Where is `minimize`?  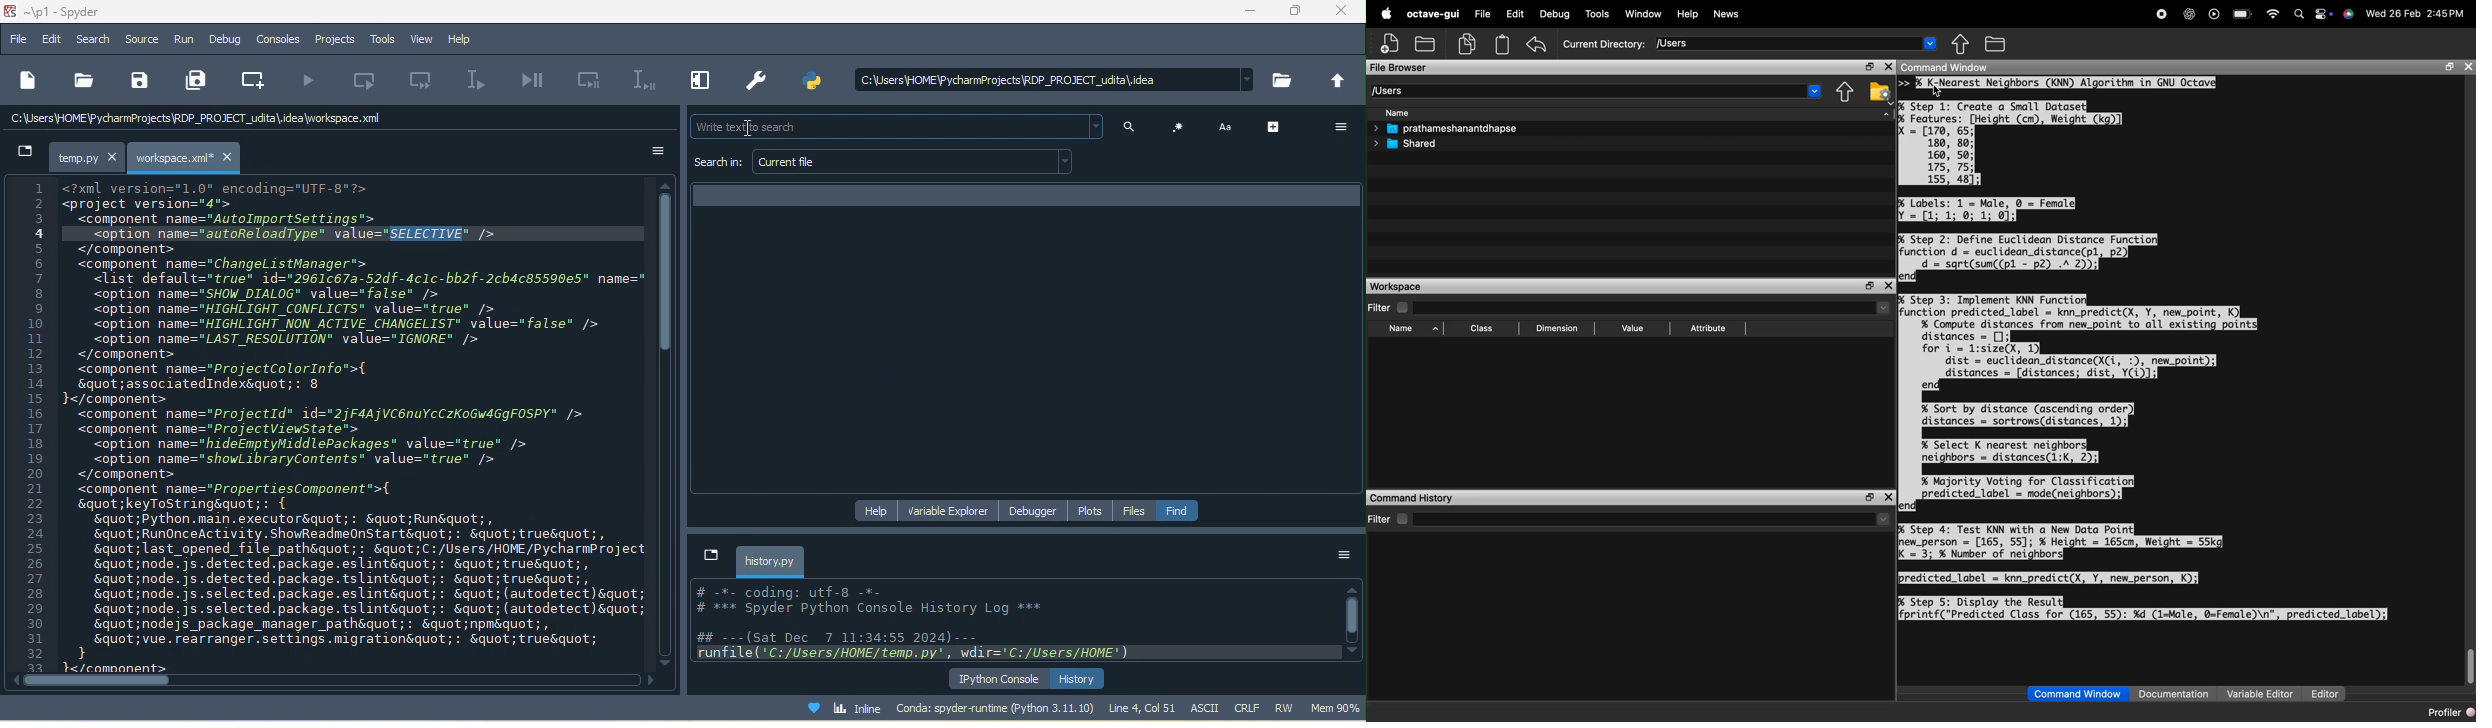
minimize is located at coordinates (1252, 13).